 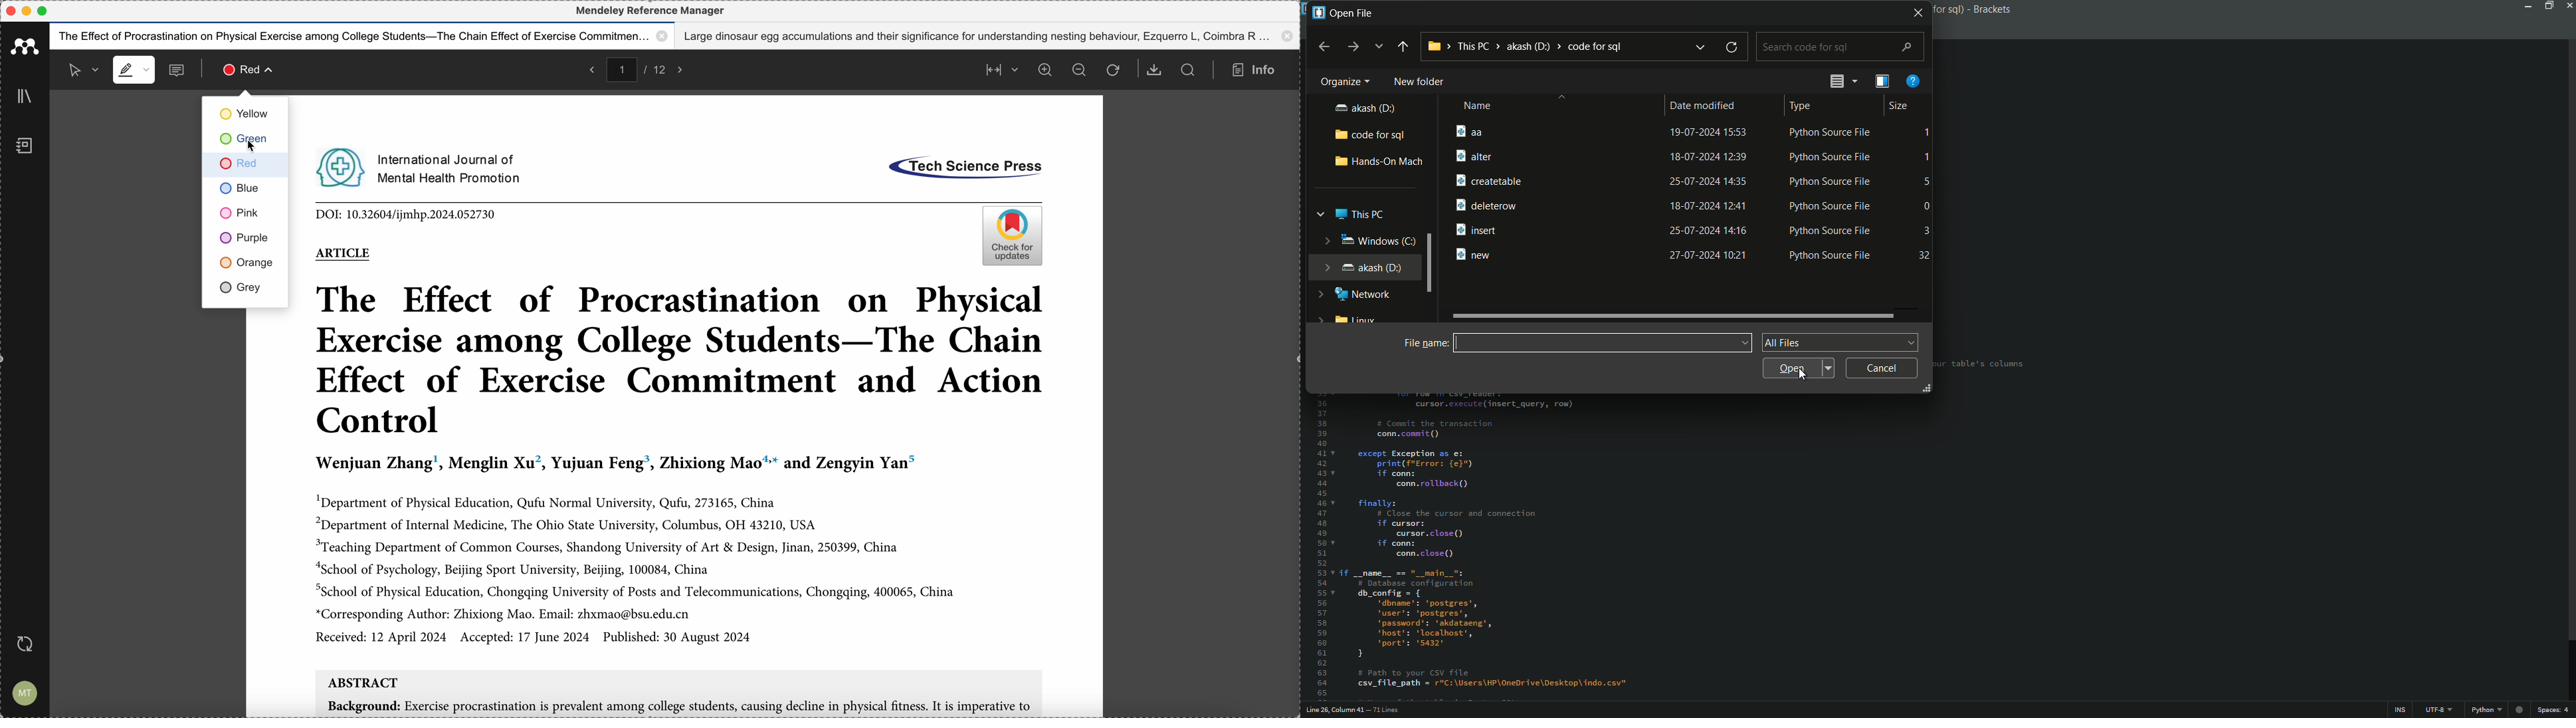 I want to click on zoom out, so click(x=1081, y=71).